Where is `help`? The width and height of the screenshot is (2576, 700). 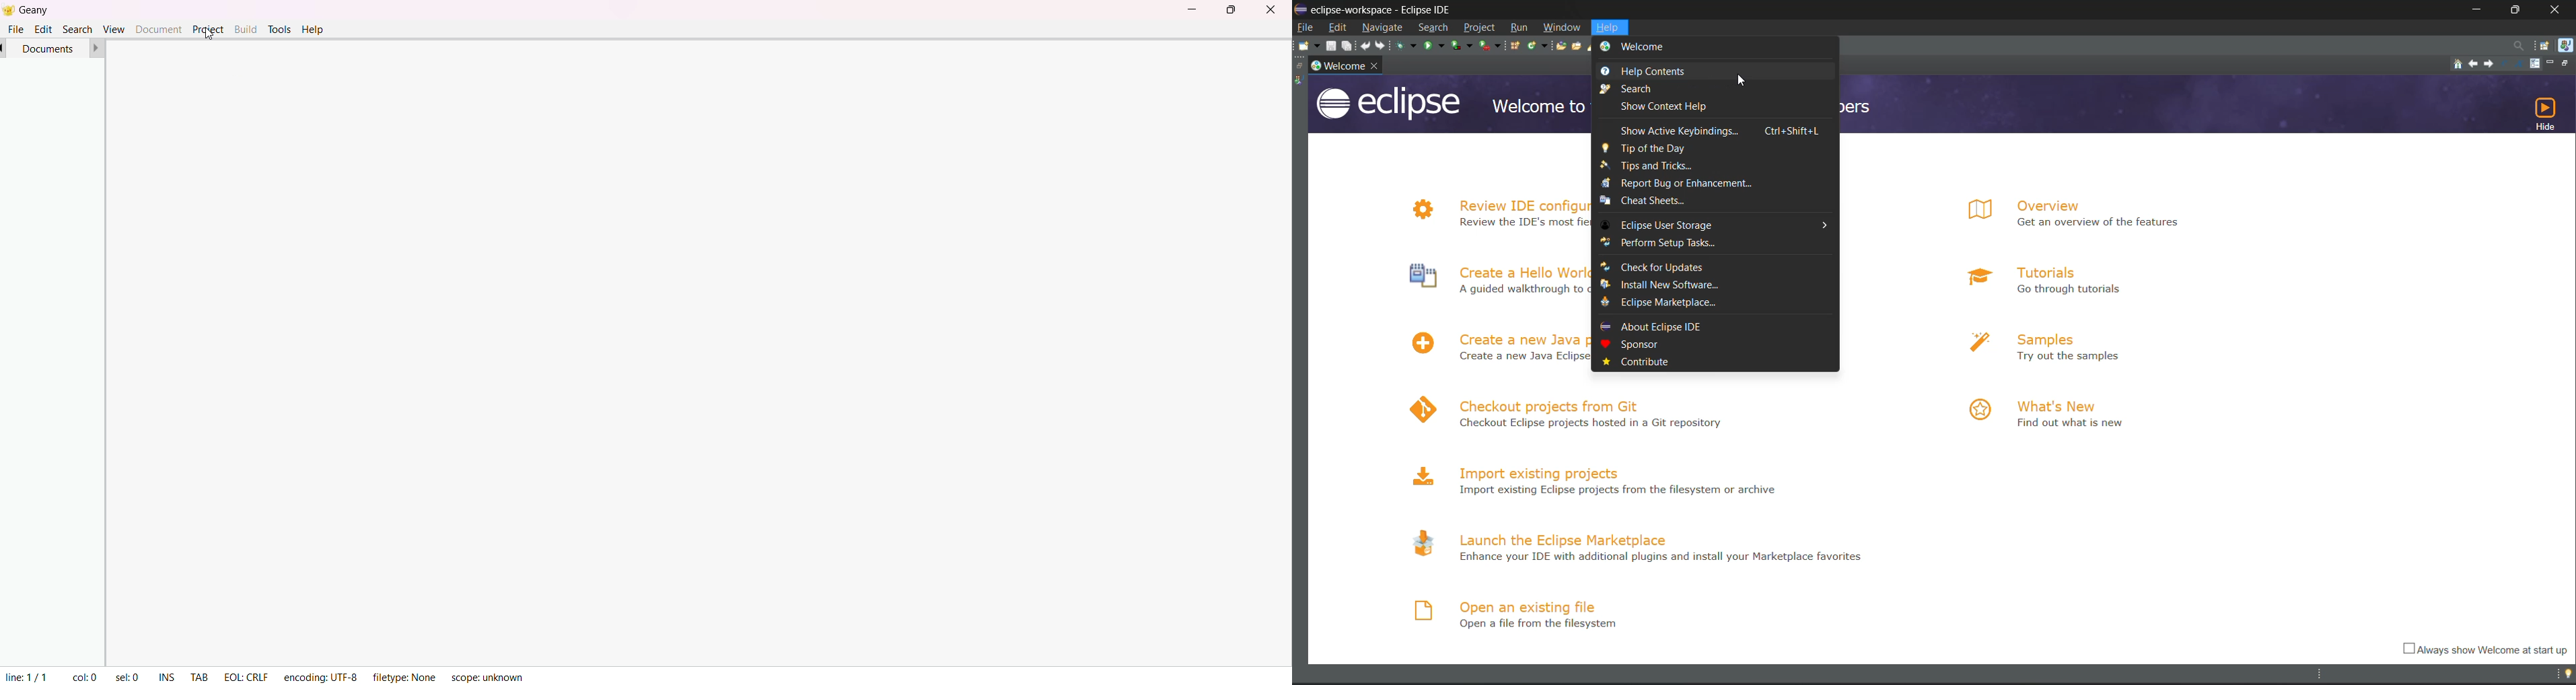 help is located at coordinates (1608, 27).